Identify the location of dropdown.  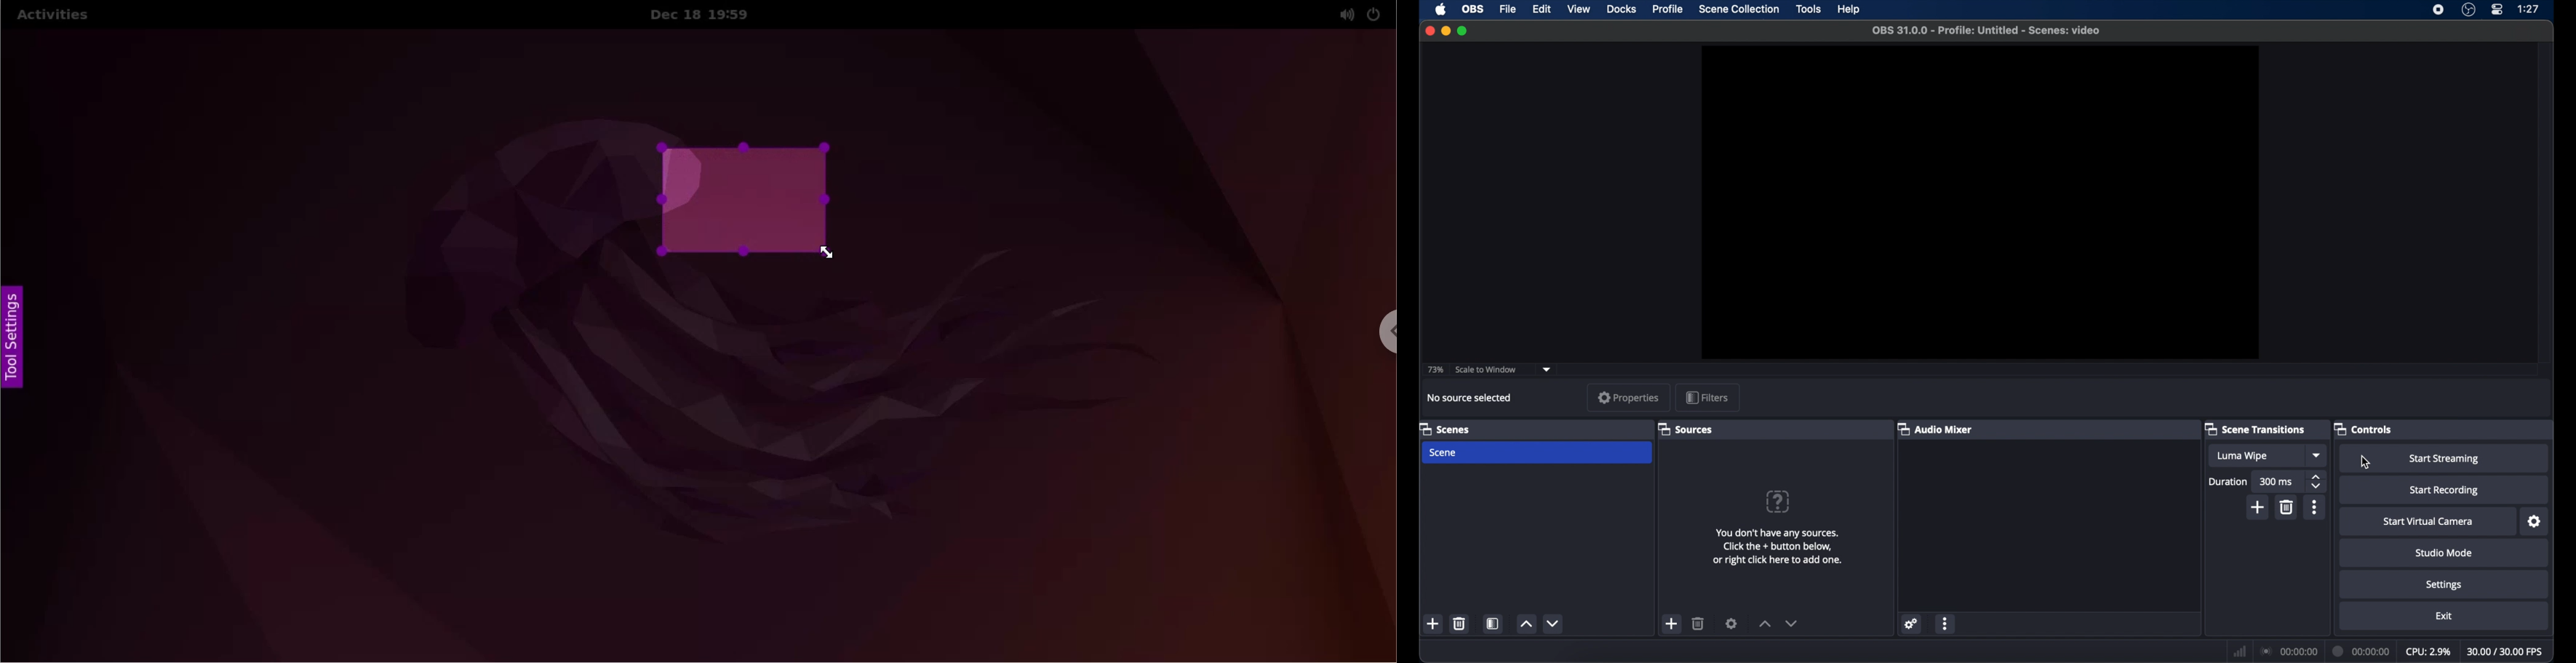
(2318, 455).